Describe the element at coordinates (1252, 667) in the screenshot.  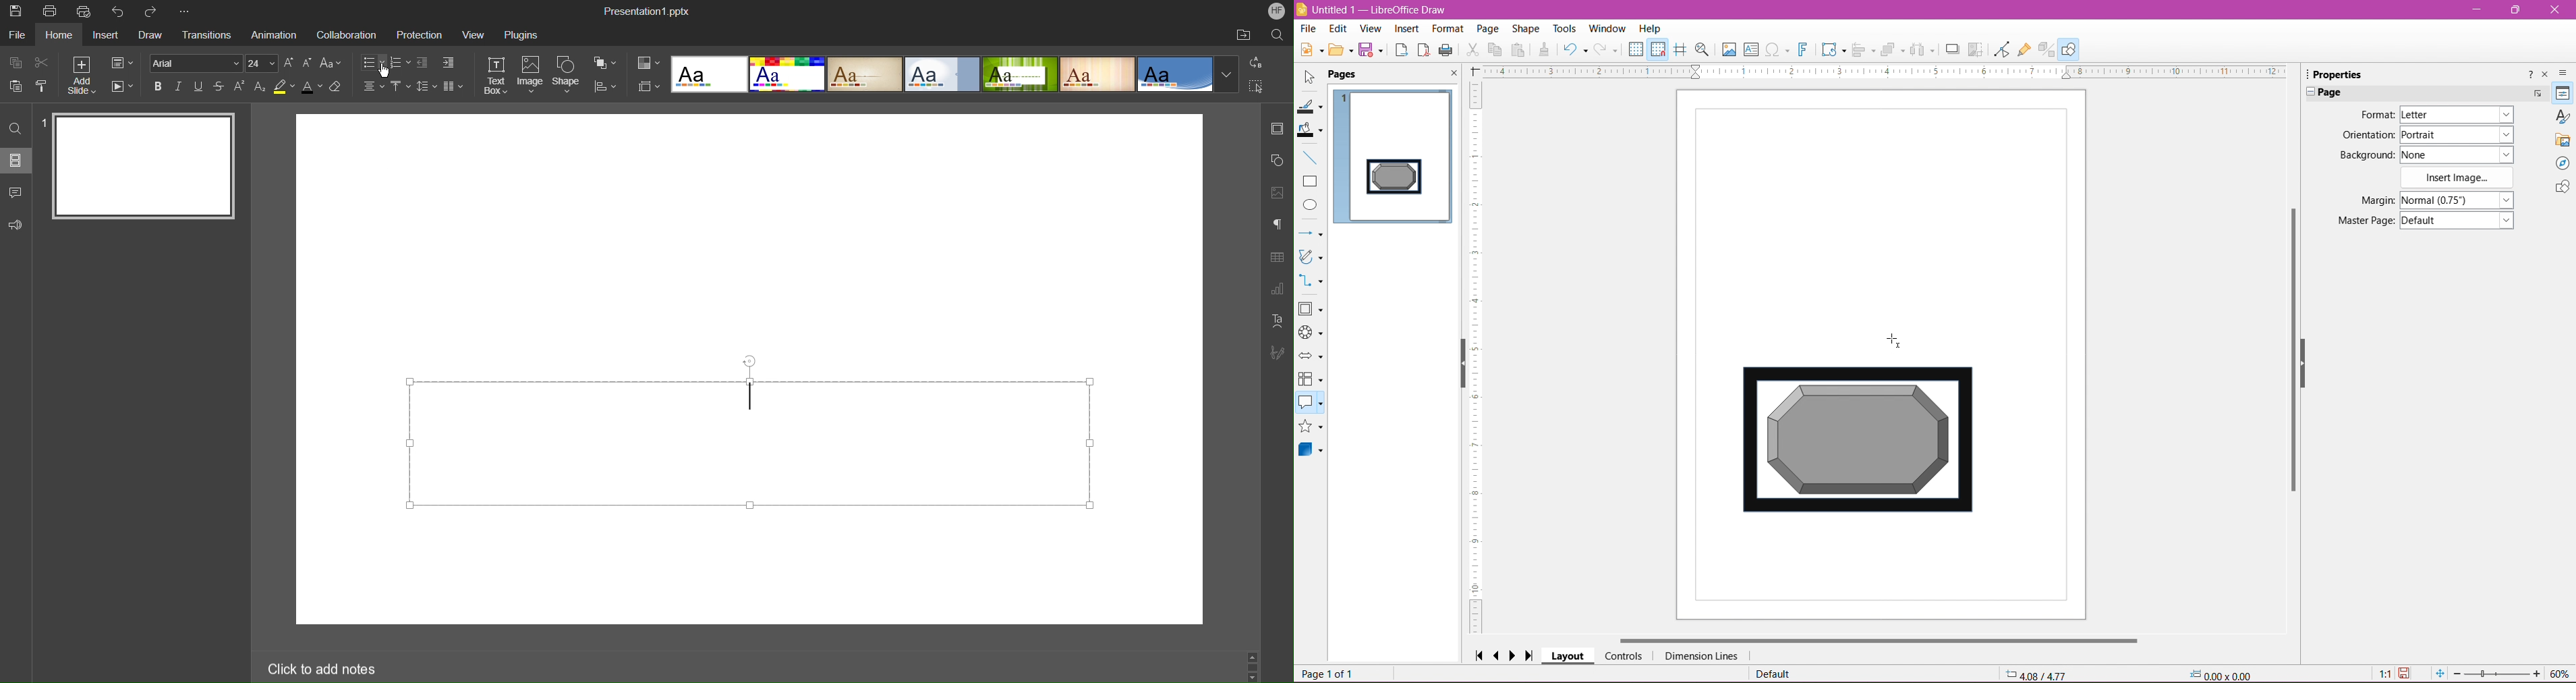
I see `scrollbar` at that location.